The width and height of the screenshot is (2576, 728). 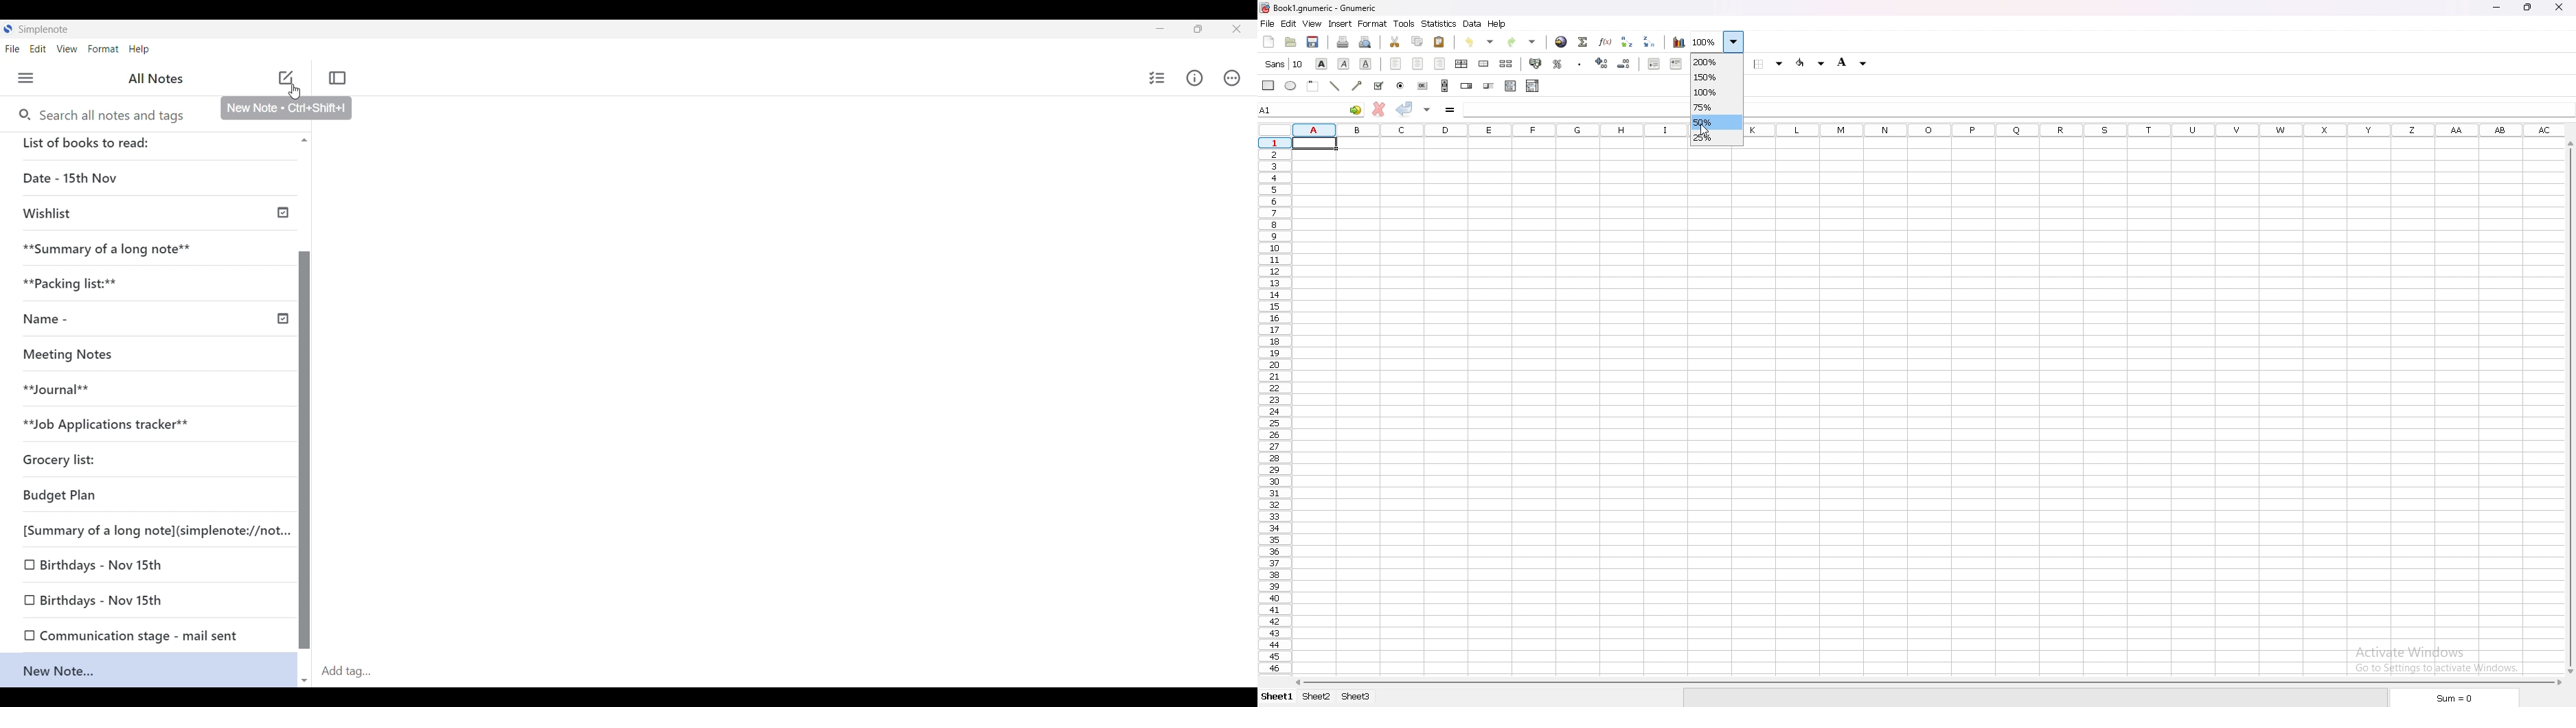 What do you see at coordinates (135, 635) in the screenshot?
I see `Communication stage - mail sent` at bounding box center [135, 635].